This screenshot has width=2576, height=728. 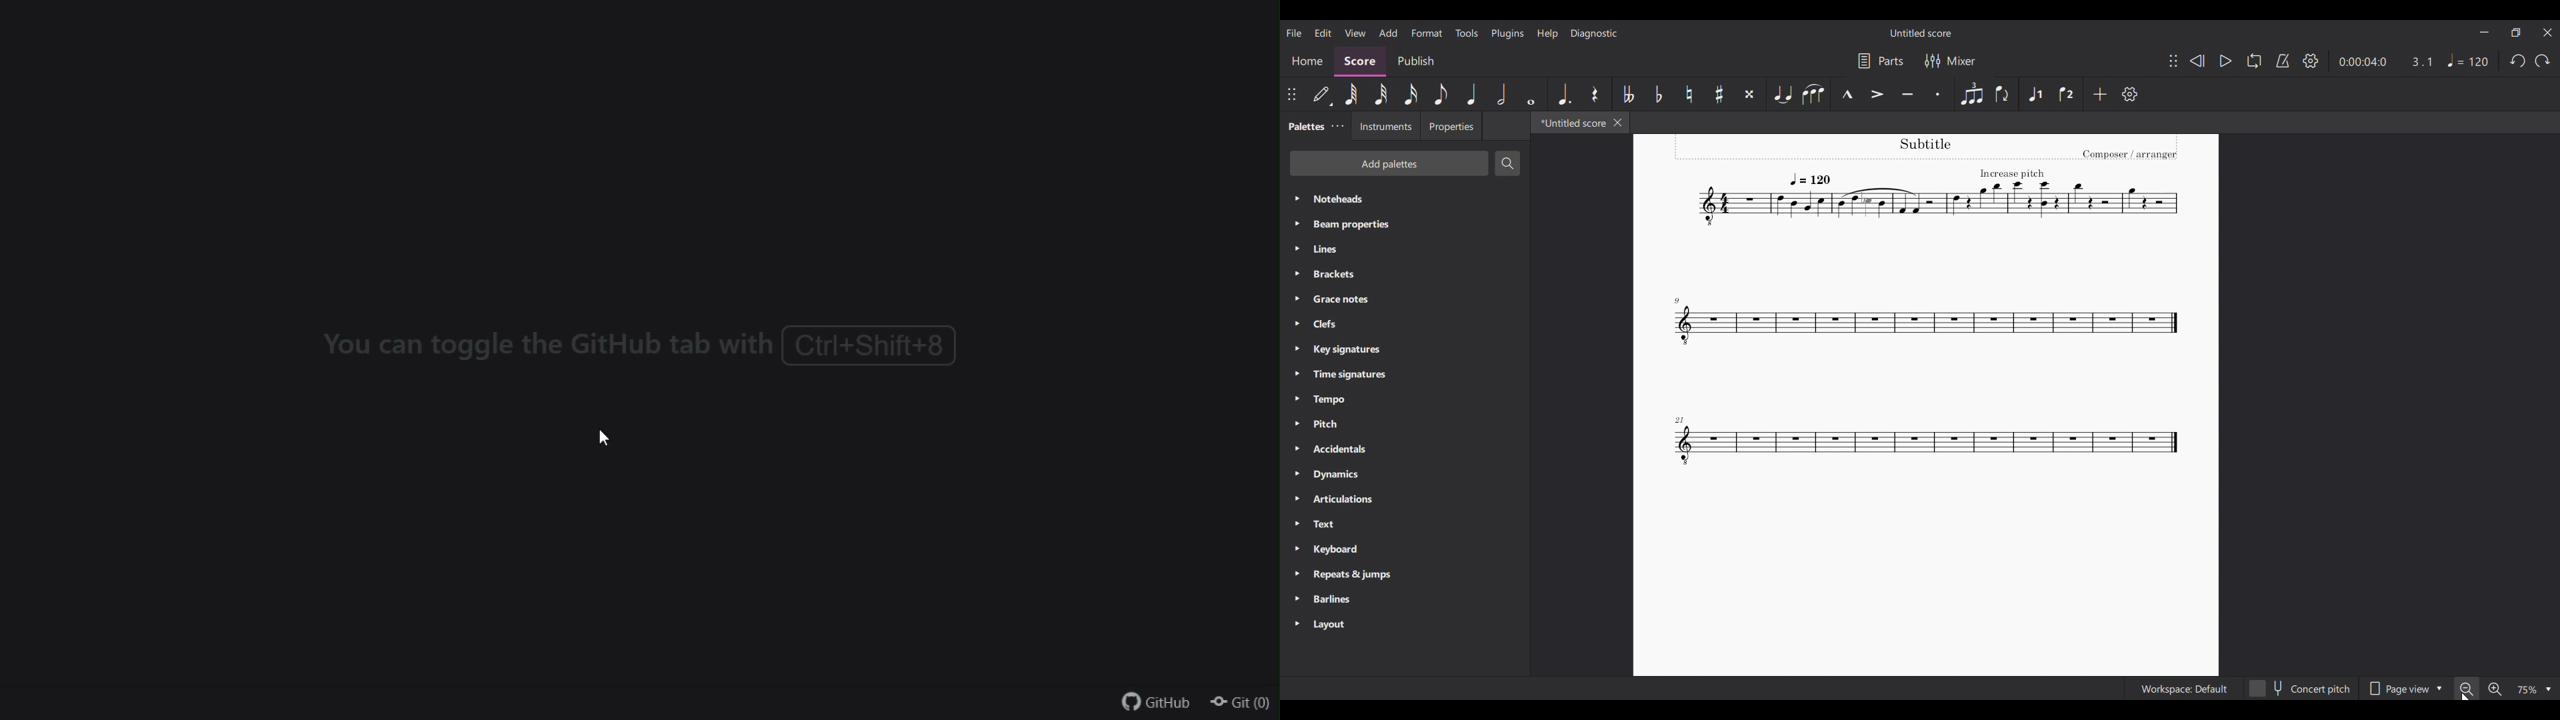 I want to click on Toggle double flat, so click(x=1628, y=95).